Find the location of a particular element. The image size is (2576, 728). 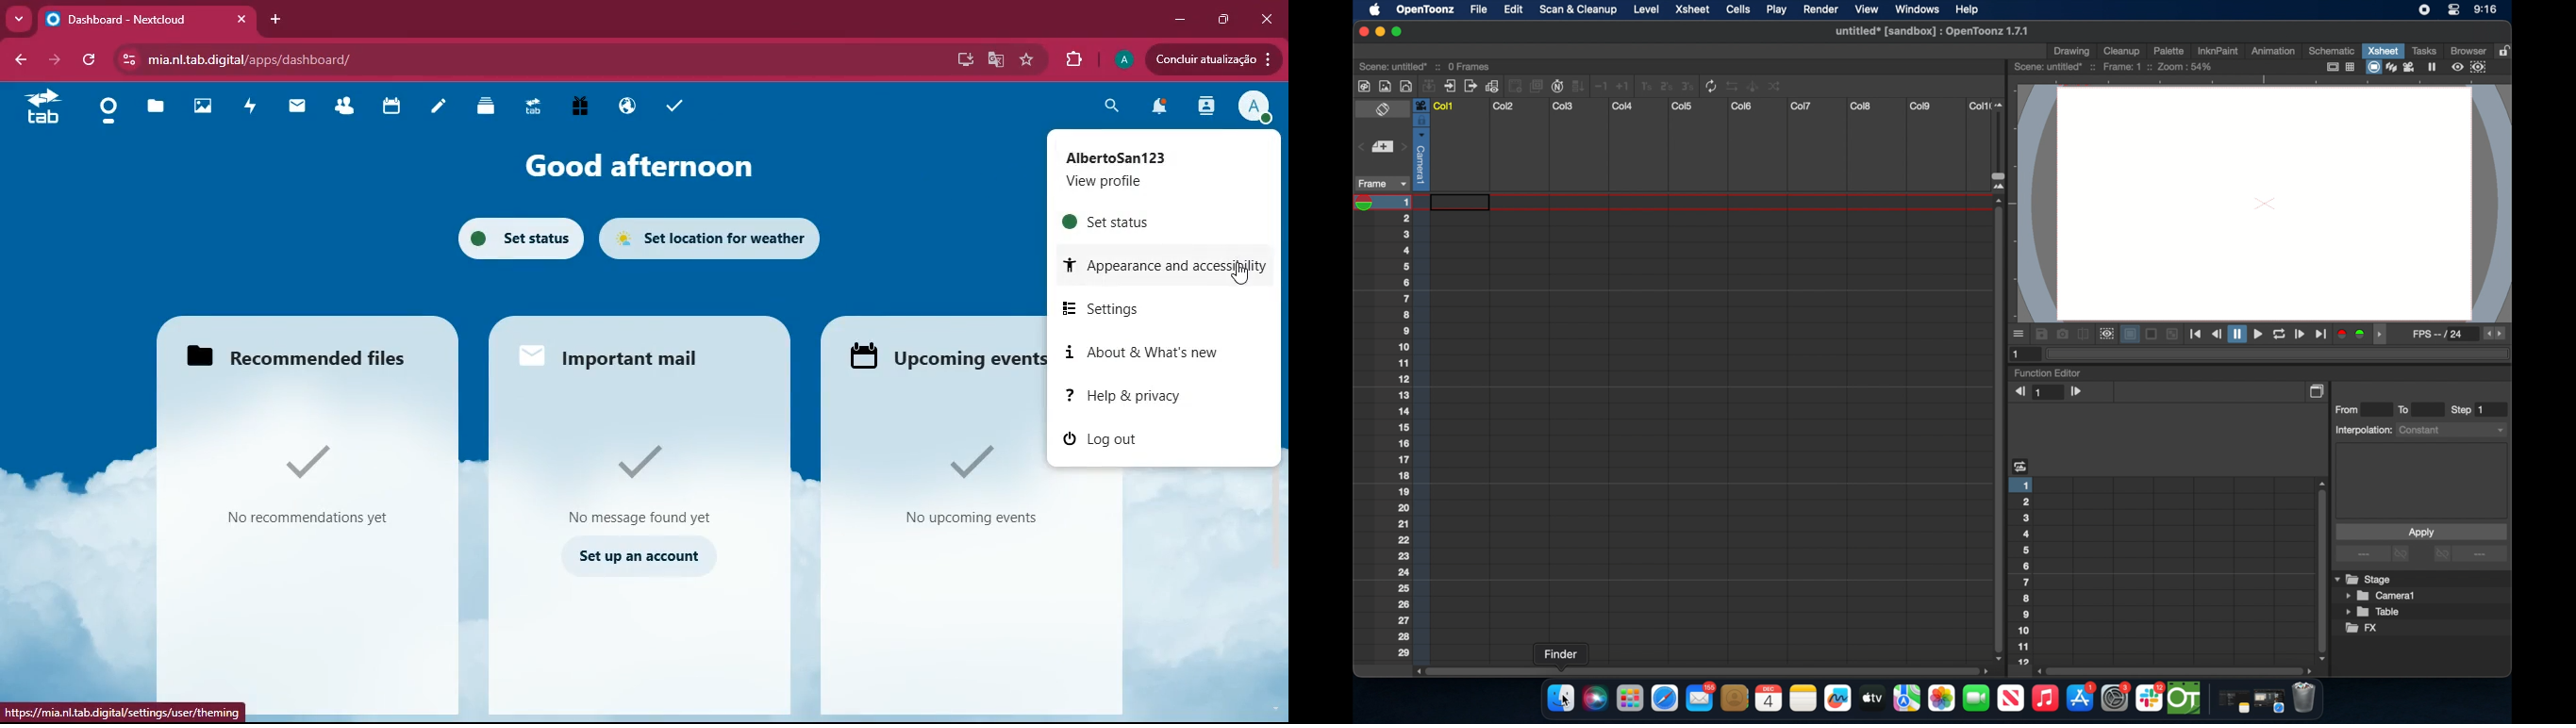

tasks is located at coordinates (2423, 50).